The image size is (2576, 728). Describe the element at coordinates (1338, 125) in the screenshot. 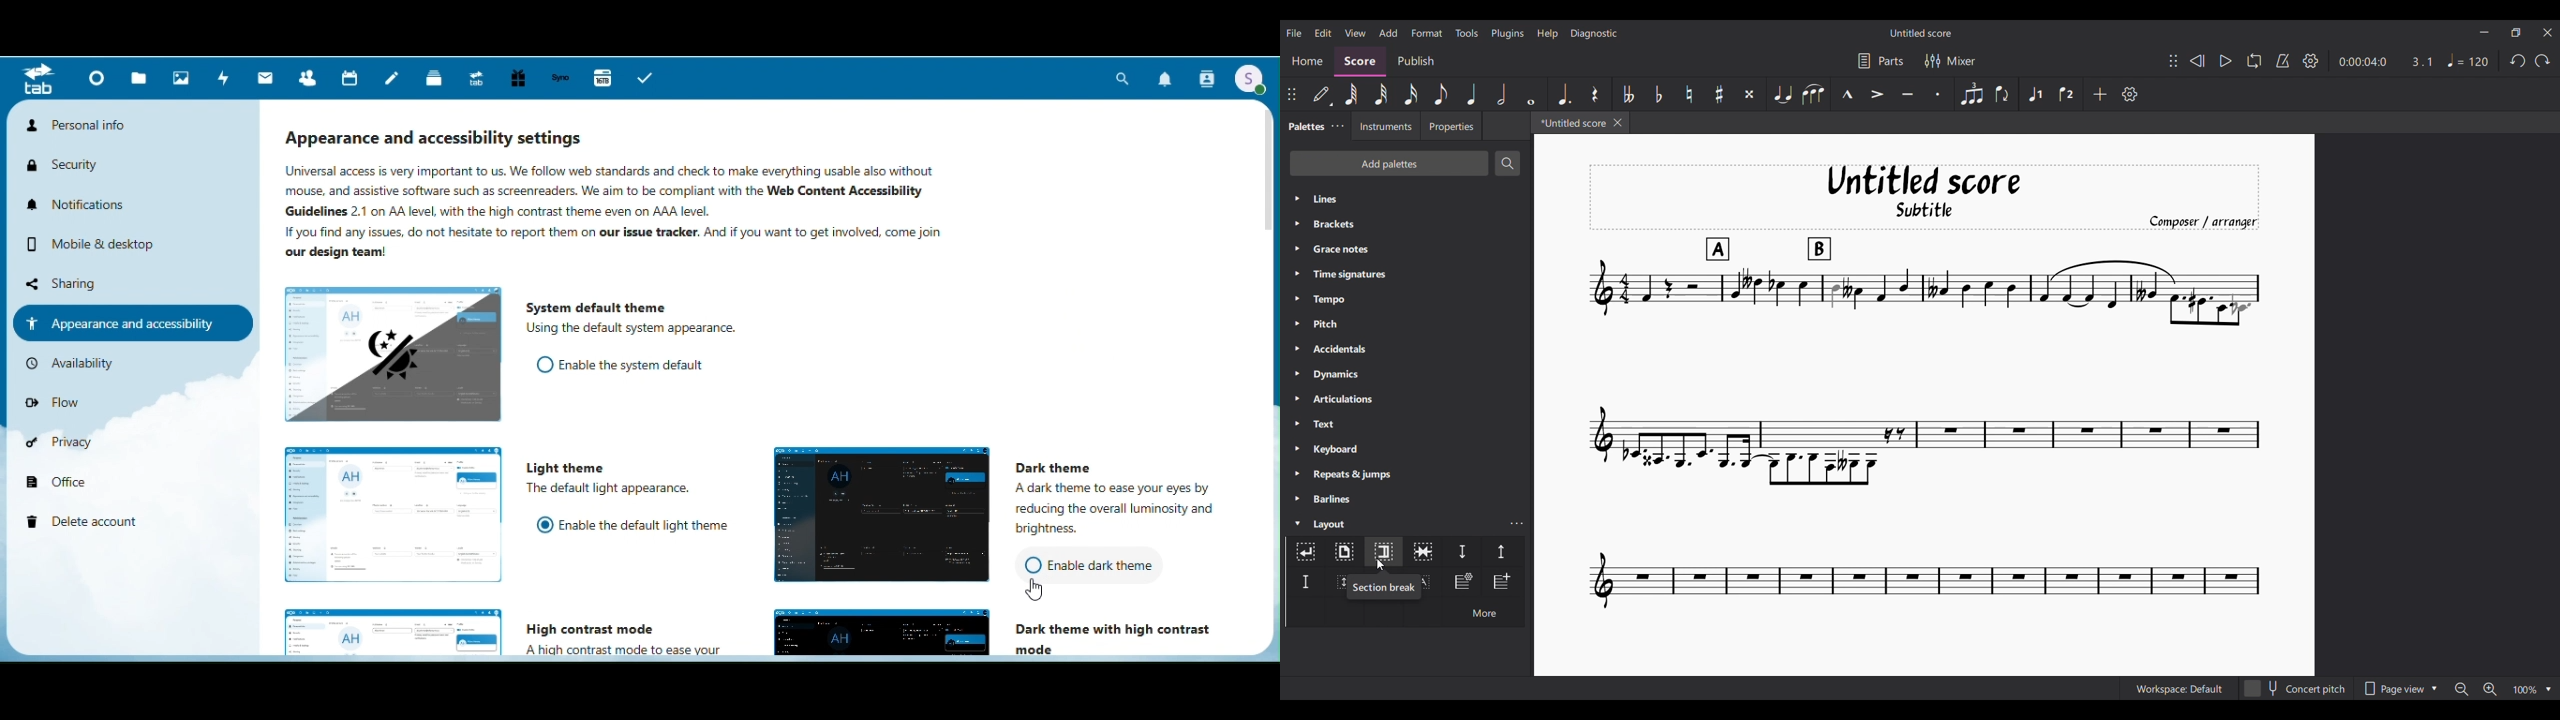

I see `Palette settings` at that location.